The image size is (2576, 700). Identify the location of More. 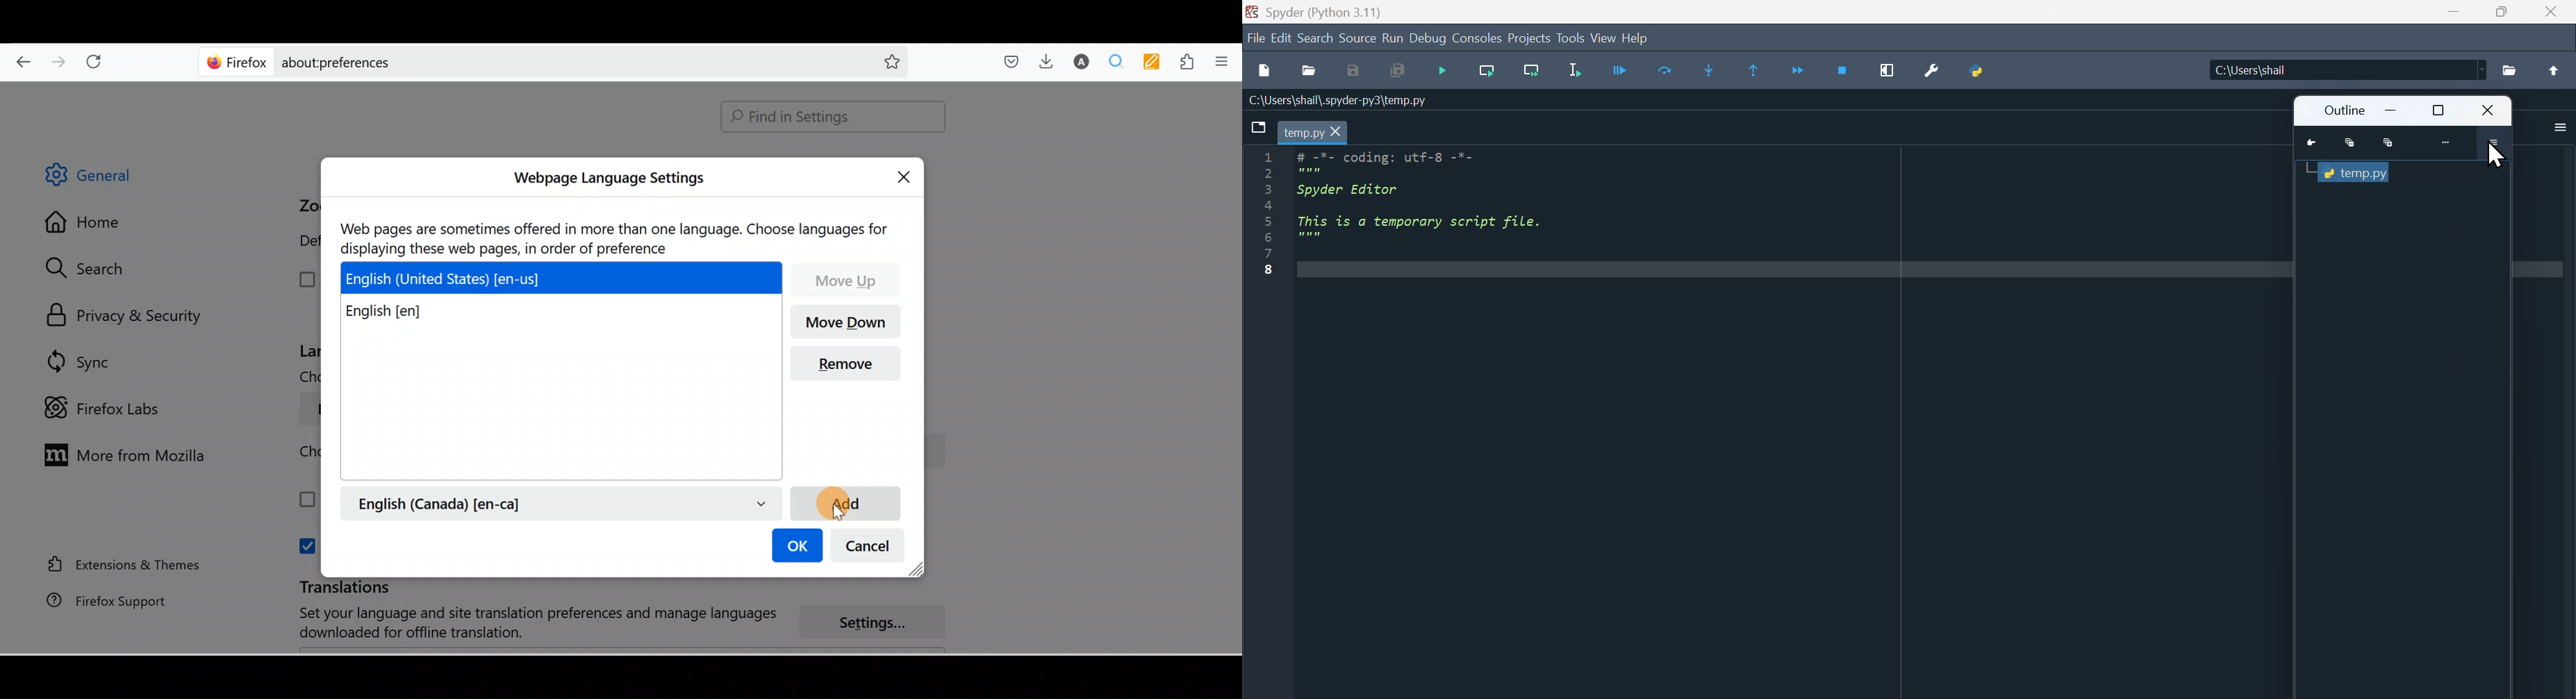
(2447, 142).